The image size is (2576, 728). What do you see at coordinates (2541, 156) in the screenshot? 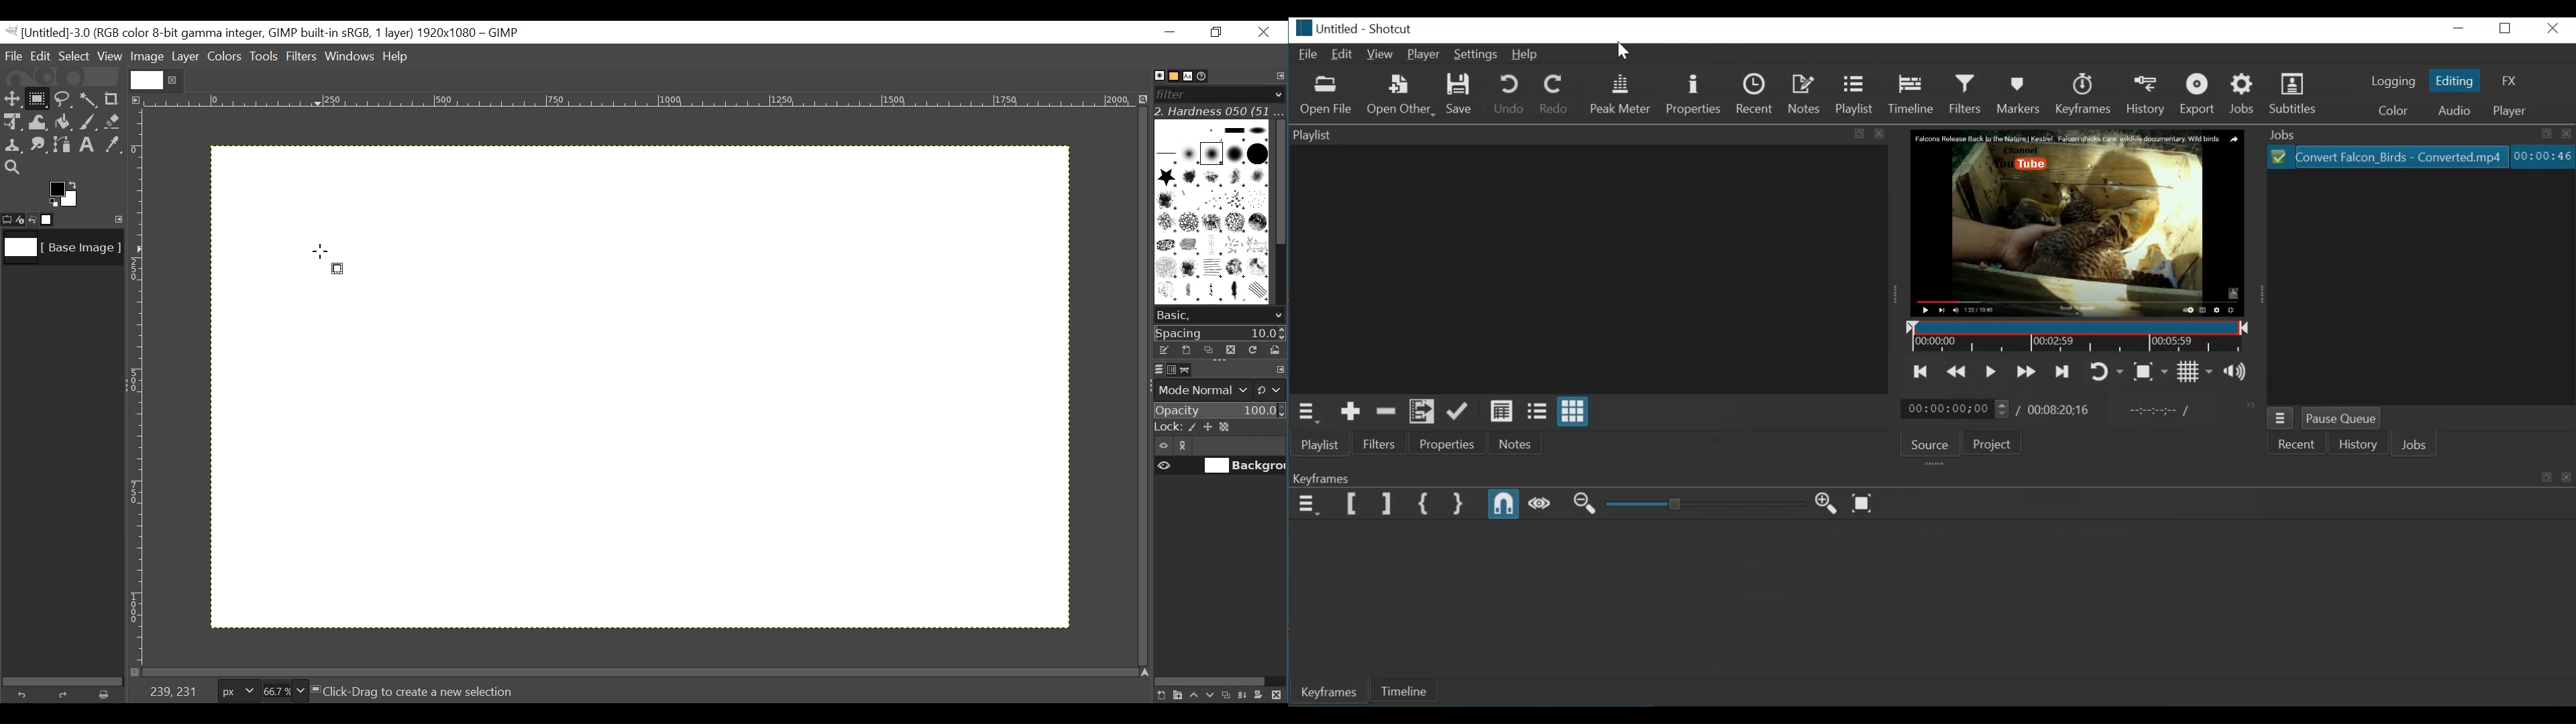
I see `00:00:46(Elapsed Hours: Minutes: Seconds)` at bounding box center [2541, 156].